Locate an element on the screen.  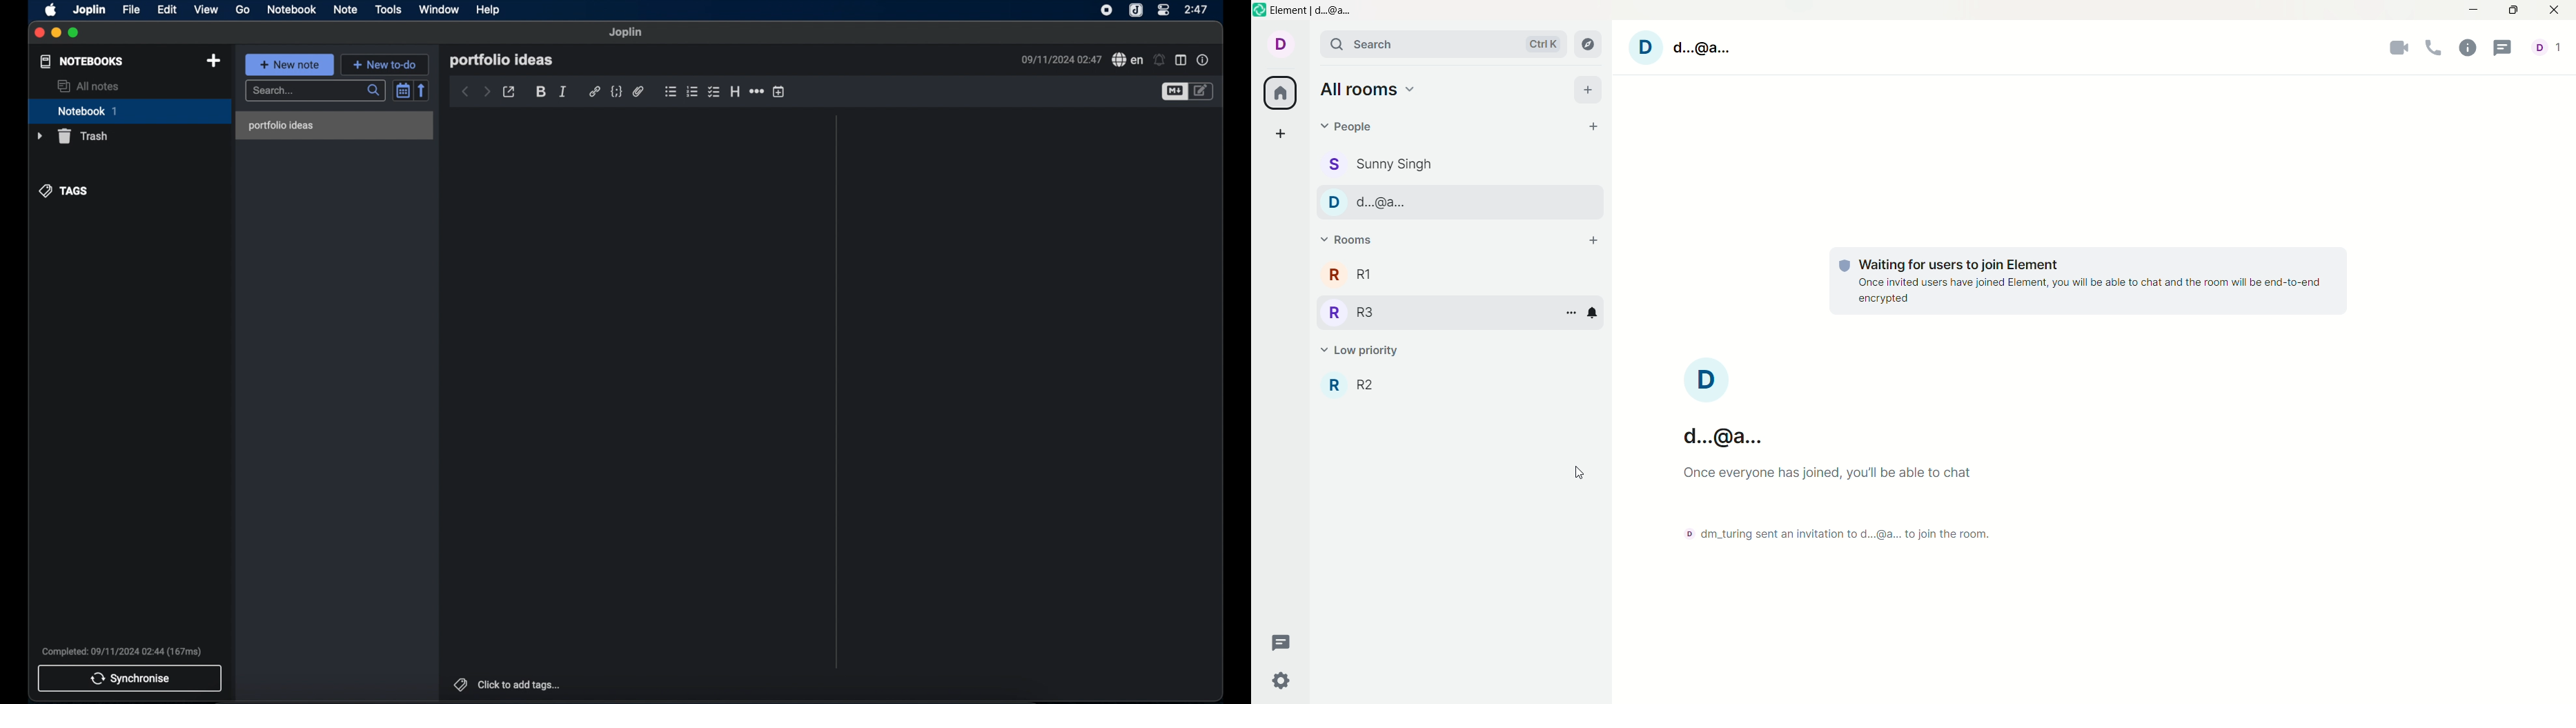
PEOPLE is located at coordinates (1377, 202).